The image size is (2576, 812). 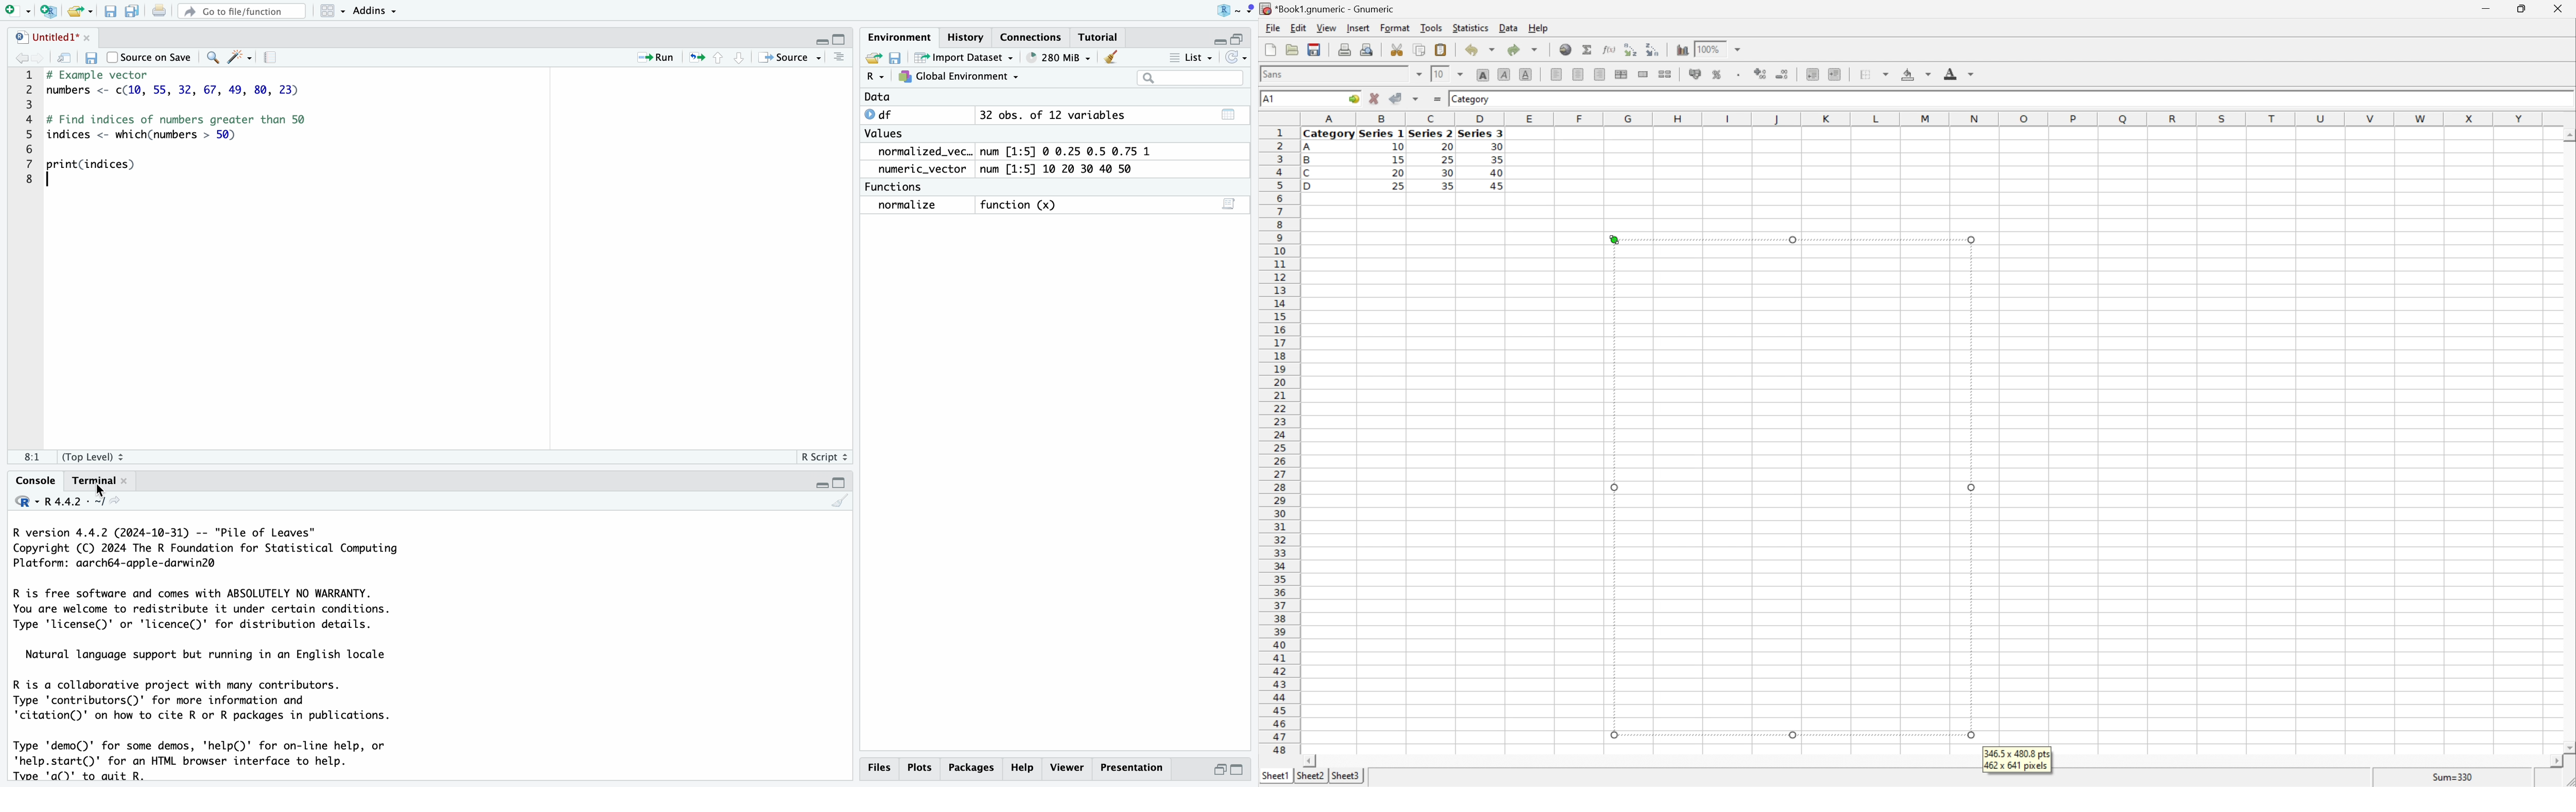 I want to click on A, so click(x=1309, y=148).